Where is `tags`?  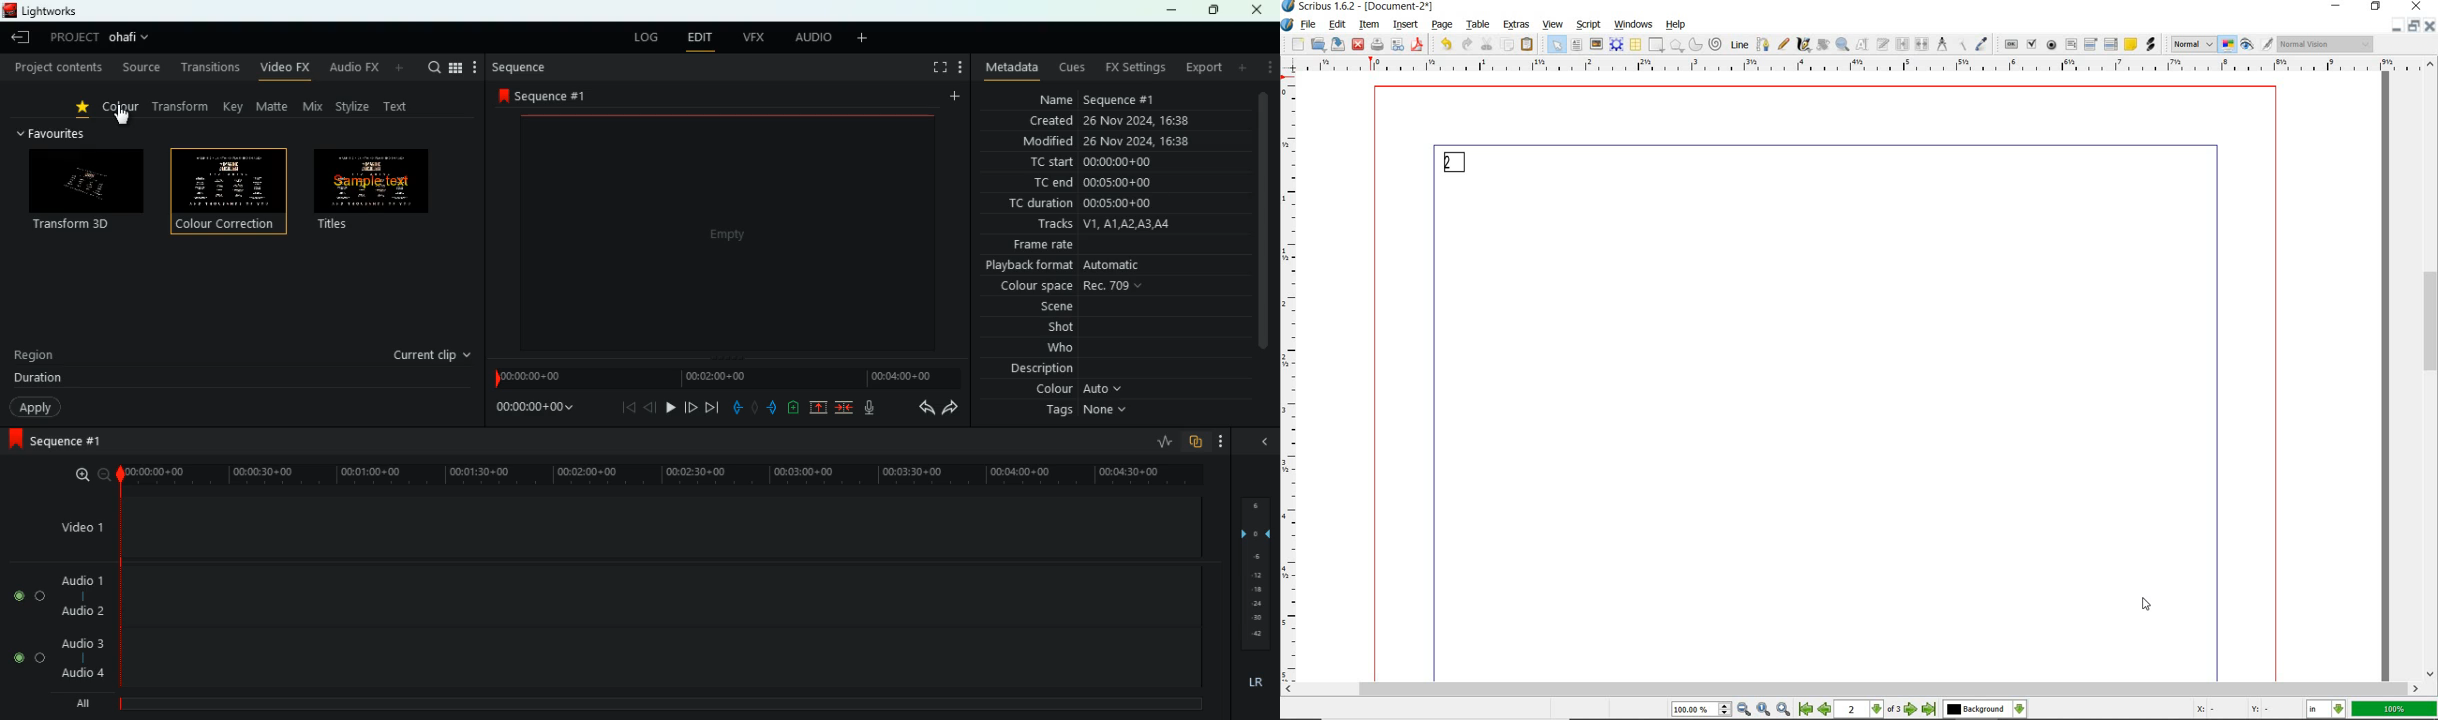
tags is located at coordinates (1090, 415).